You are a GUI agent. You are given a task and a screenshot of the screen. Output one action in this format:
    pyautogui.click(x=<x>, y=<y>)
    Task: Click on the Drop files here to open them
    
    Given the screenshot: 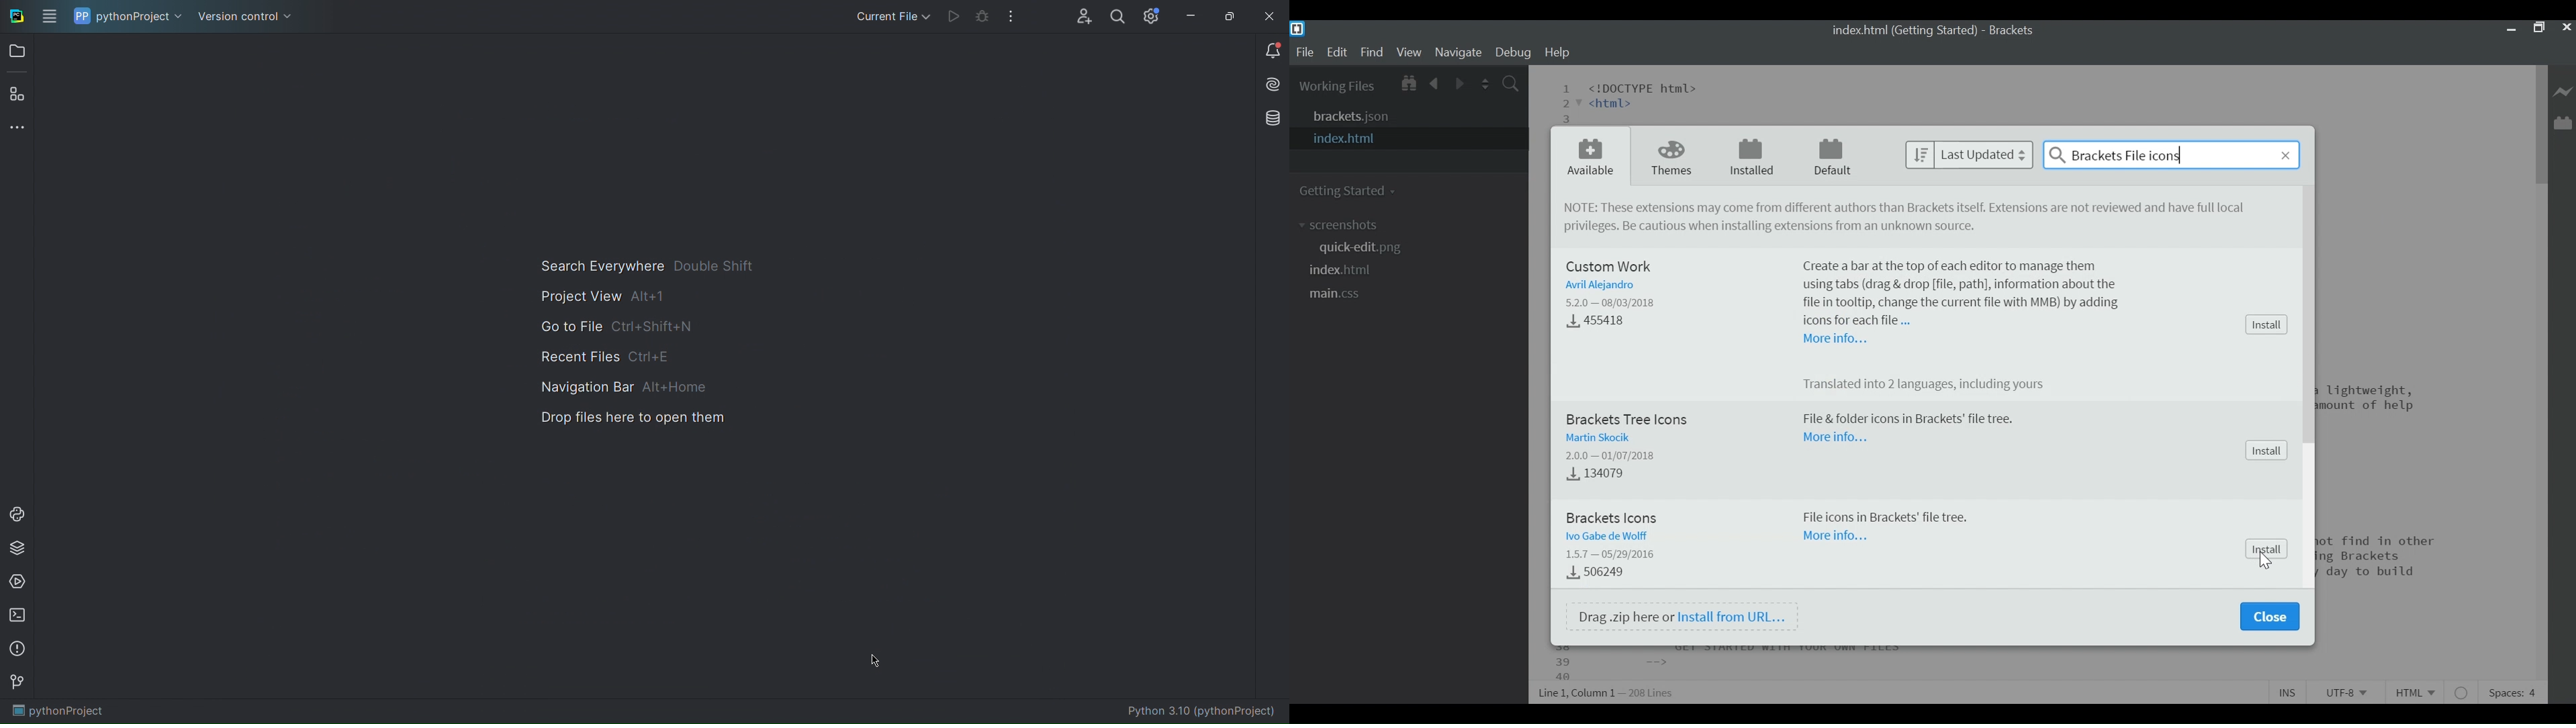 What is the action you would take?
    pyautogui.click(x=633, y=416)
    